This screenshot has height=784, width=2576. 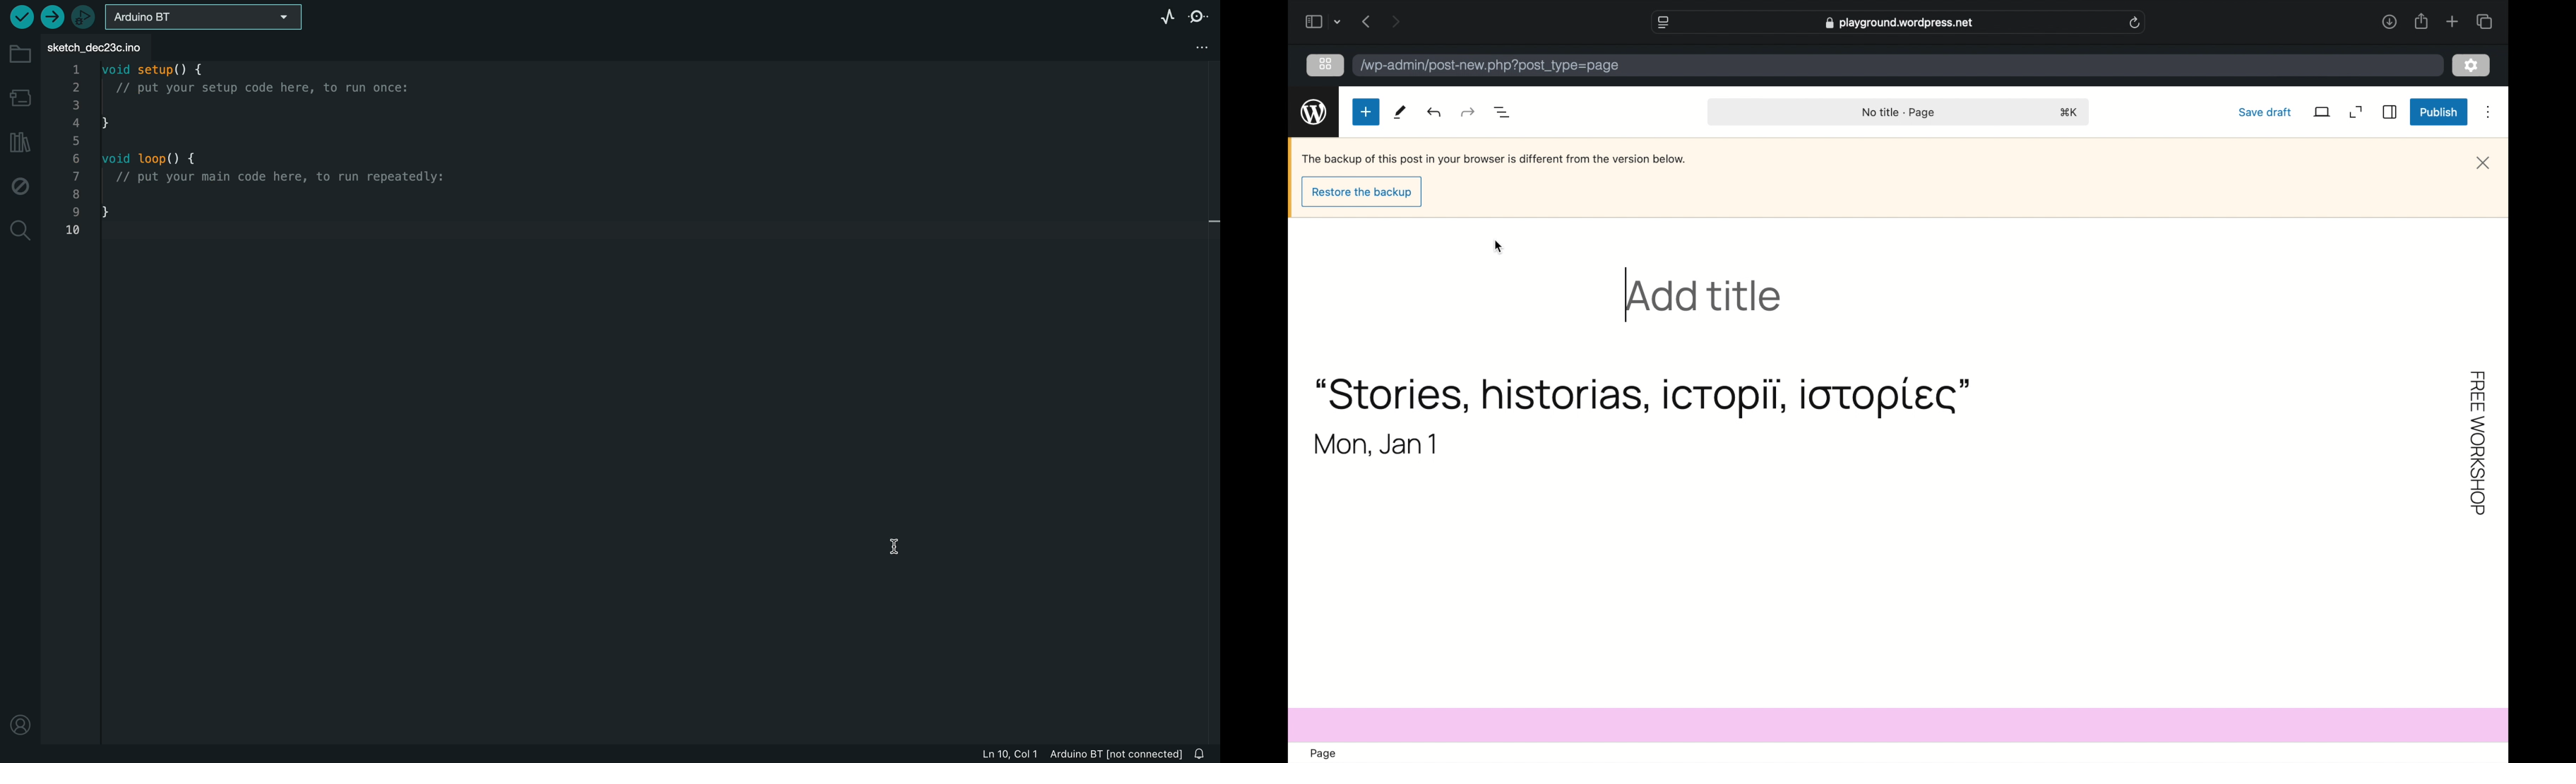 What do you see at coordinates (1367, 21) in the screenshot?
I see `previous page` at bounding box center [1367, 21].